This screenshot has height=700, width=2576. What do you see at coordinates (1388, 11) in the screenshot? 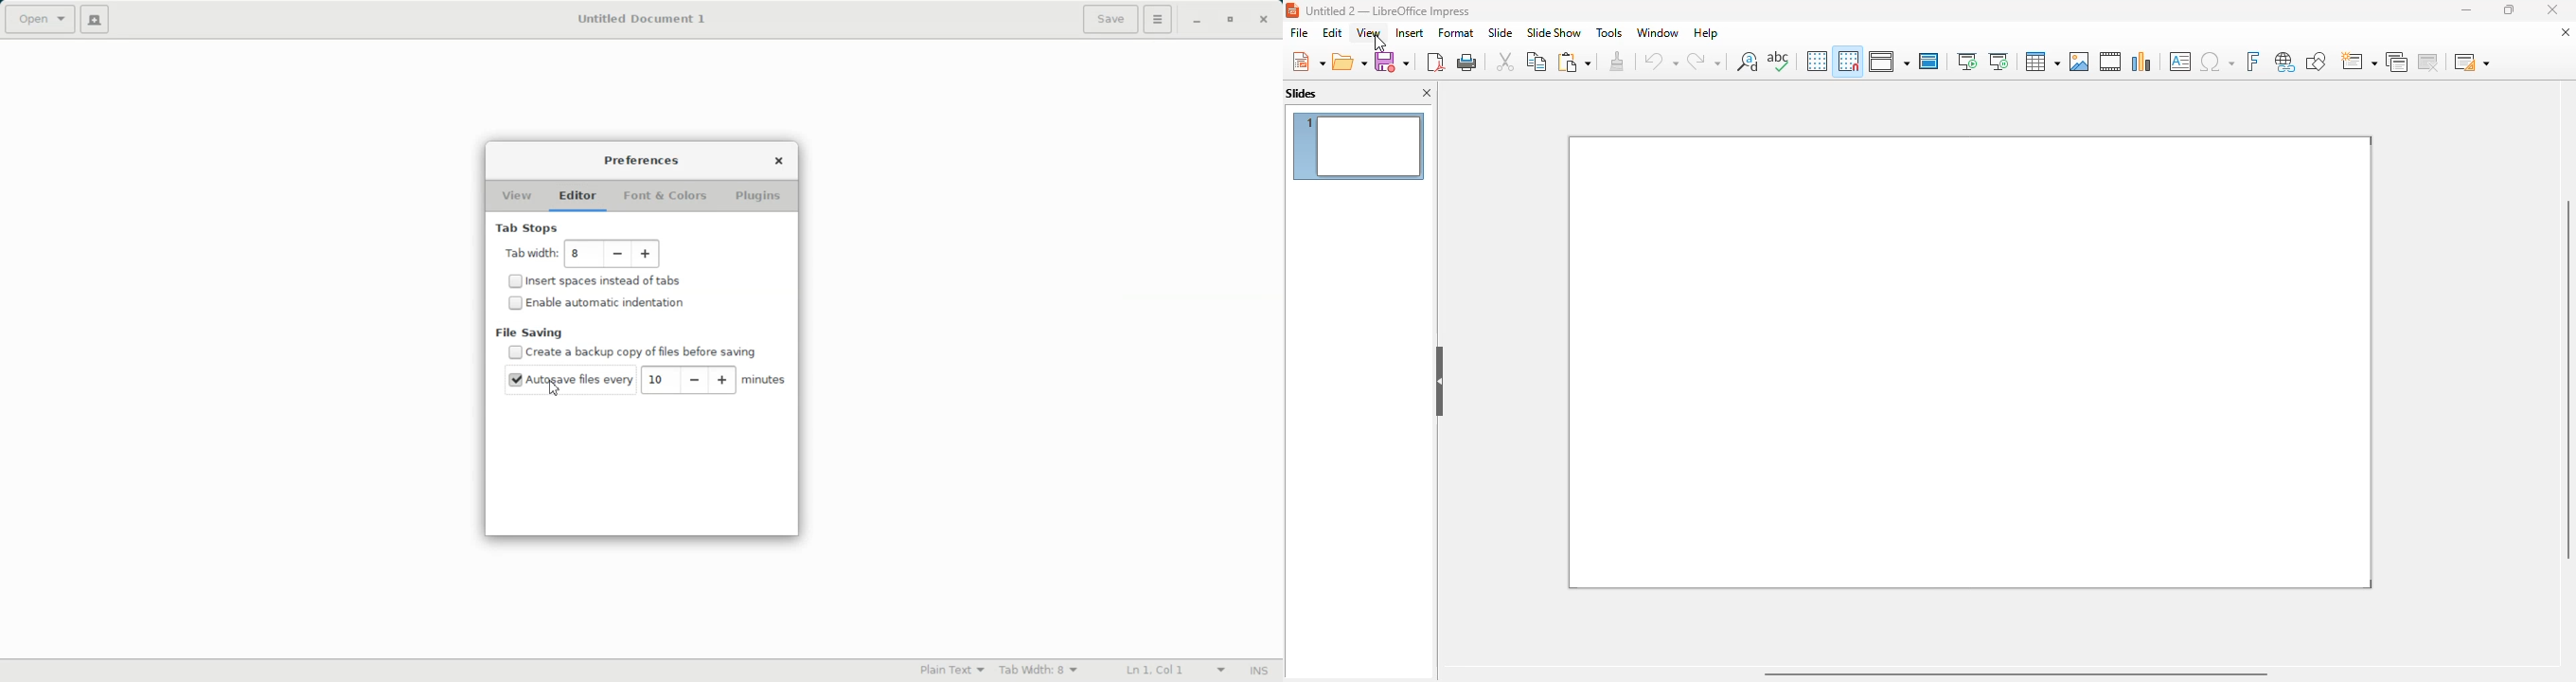
I see `title` at bounding box center [1388, 11].